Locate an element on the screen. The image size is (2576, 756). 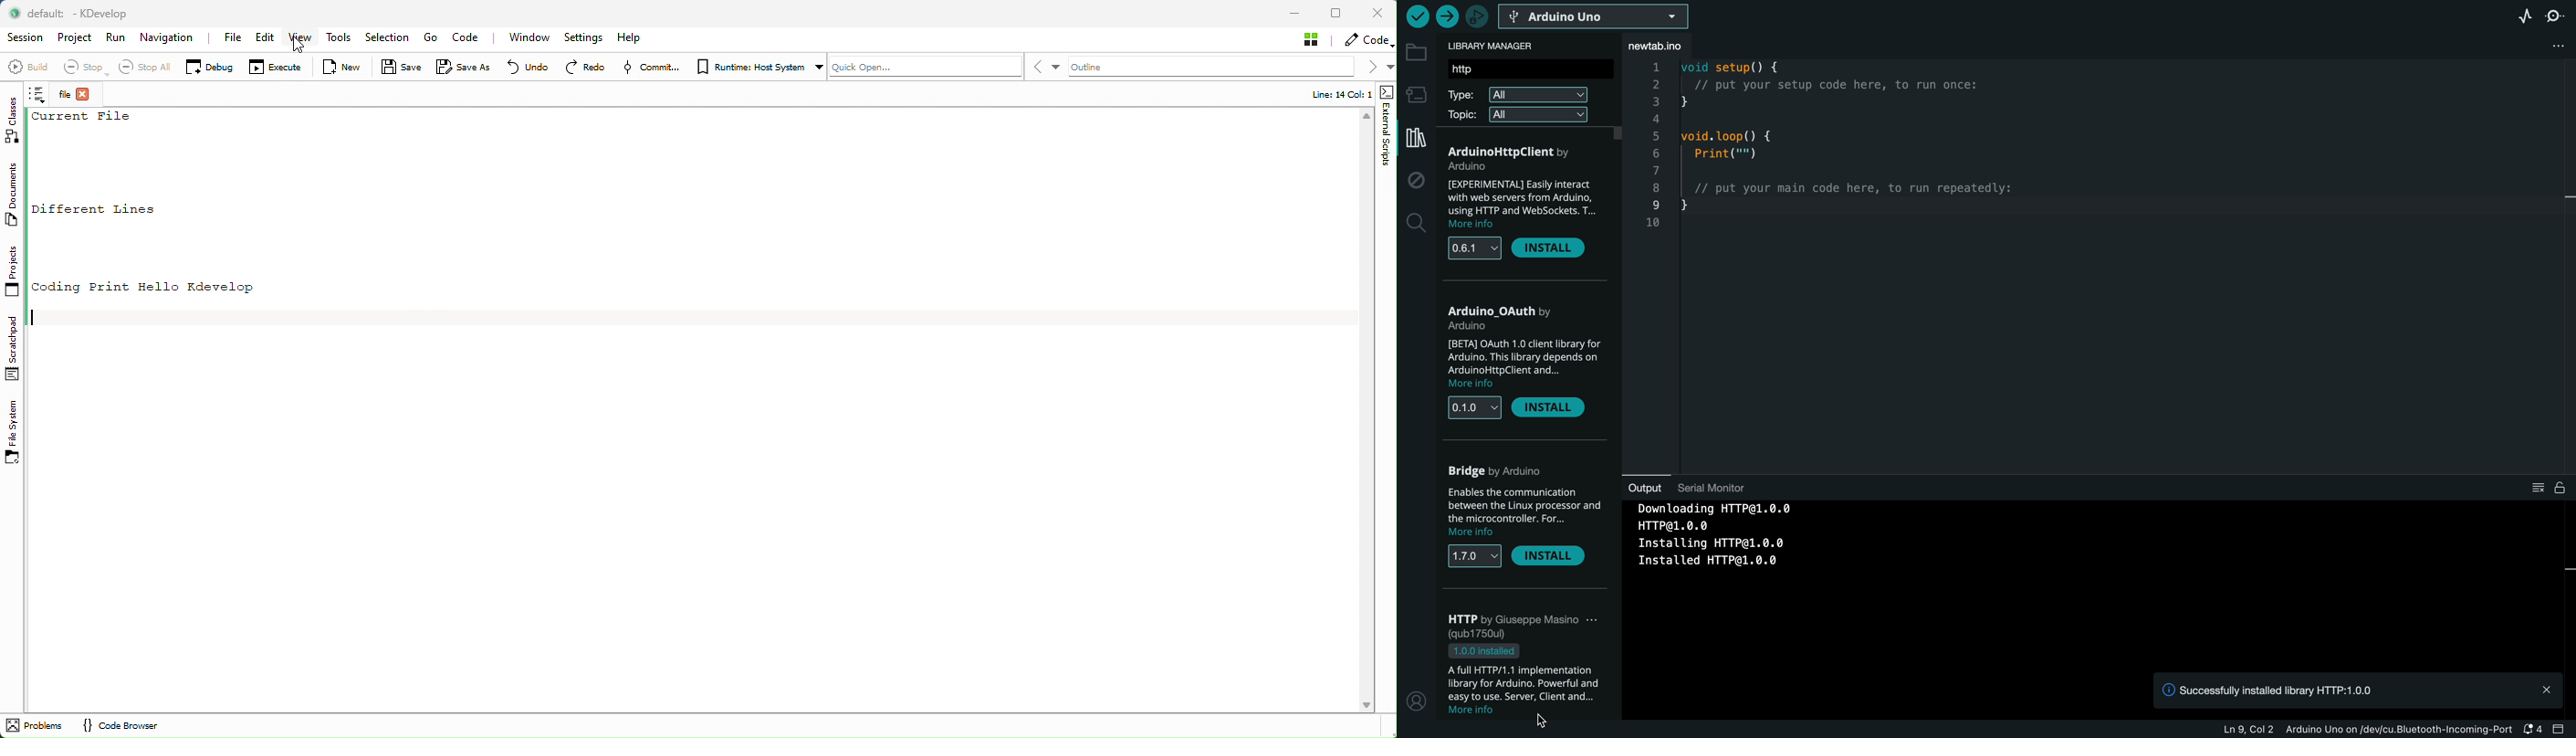
alpc opta is located at coordinates (1511, 151).